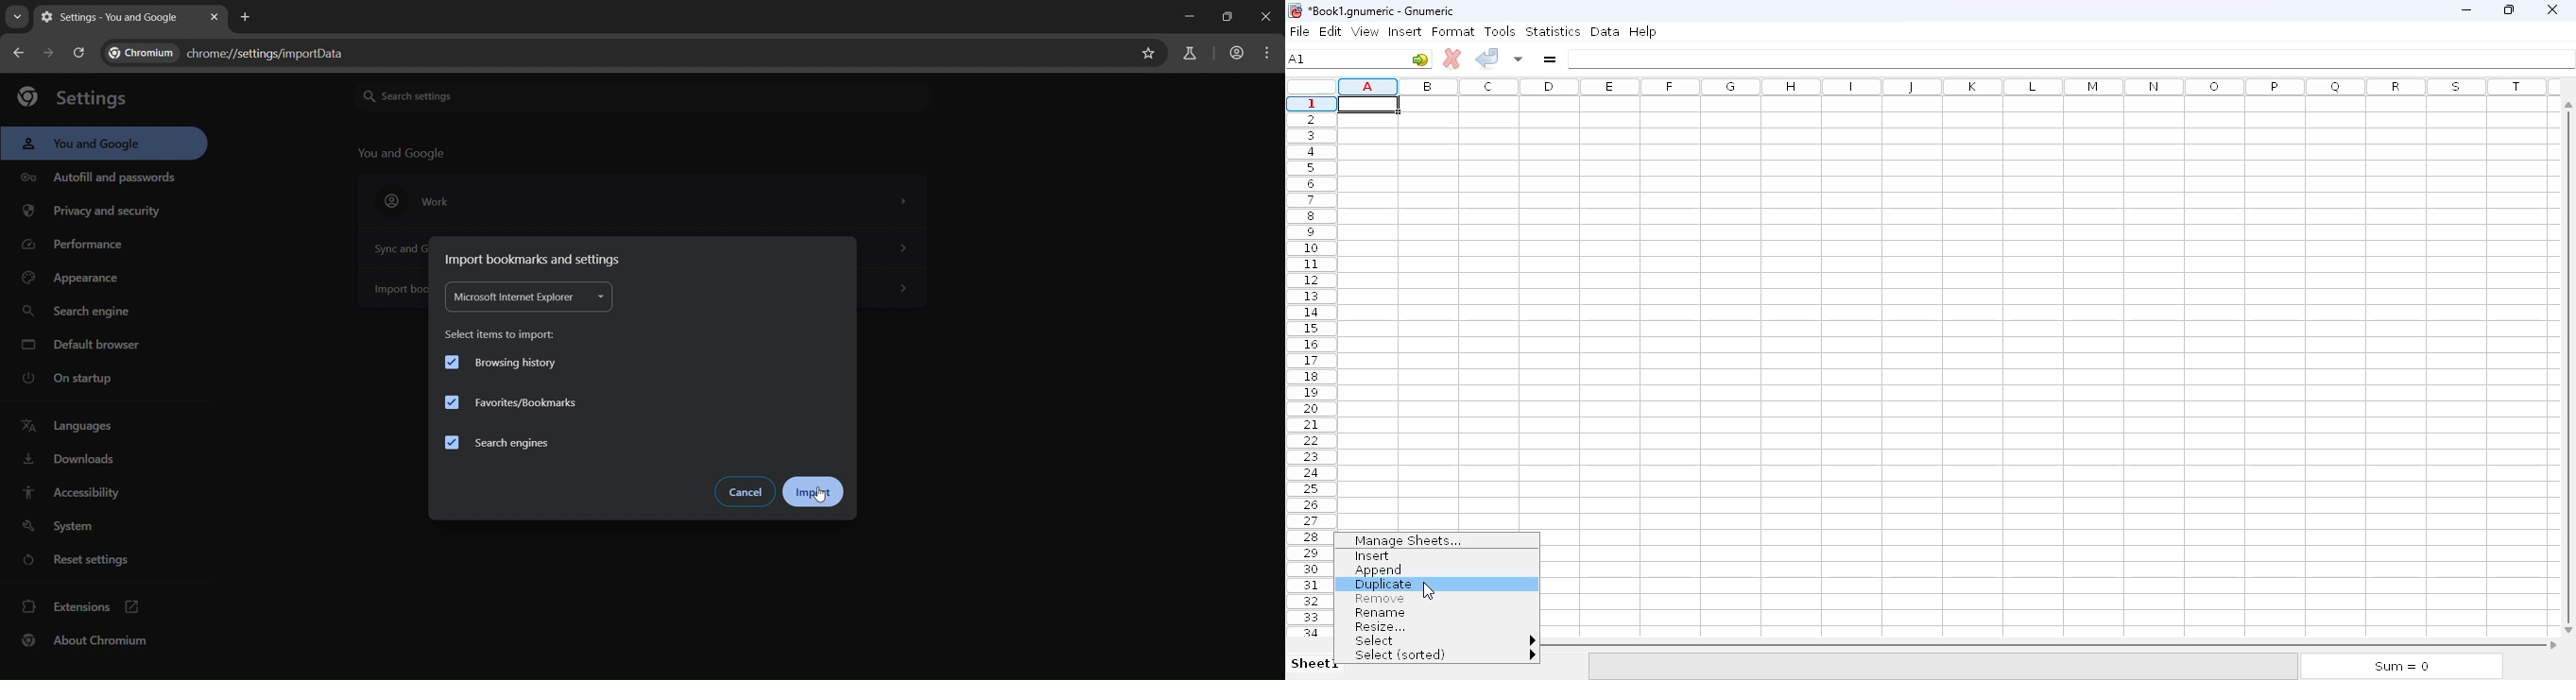 This screenshot has width=2576, height=700. What do you see at coordinates (462, 95) in the screenshot?
I see `search settings` at bounding box center [462, 95].